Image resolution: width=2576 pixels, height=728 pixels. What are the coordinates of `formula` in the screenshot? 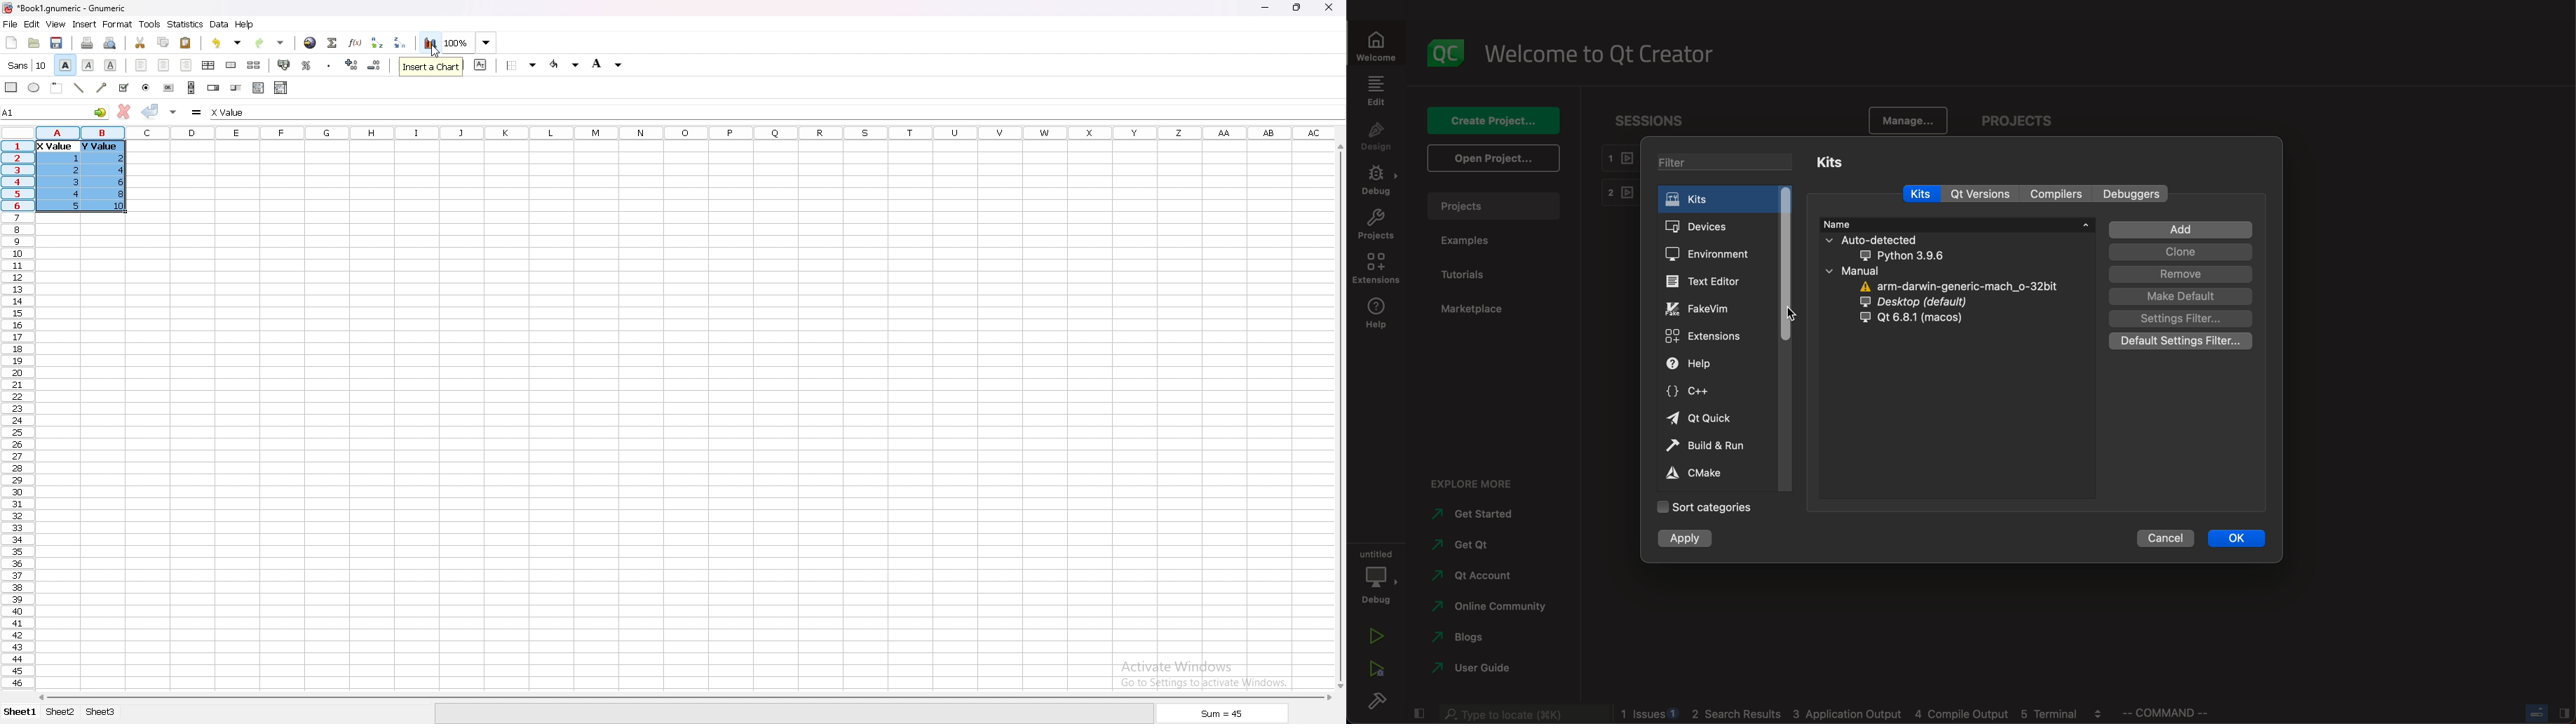 It's located at (198, 112).